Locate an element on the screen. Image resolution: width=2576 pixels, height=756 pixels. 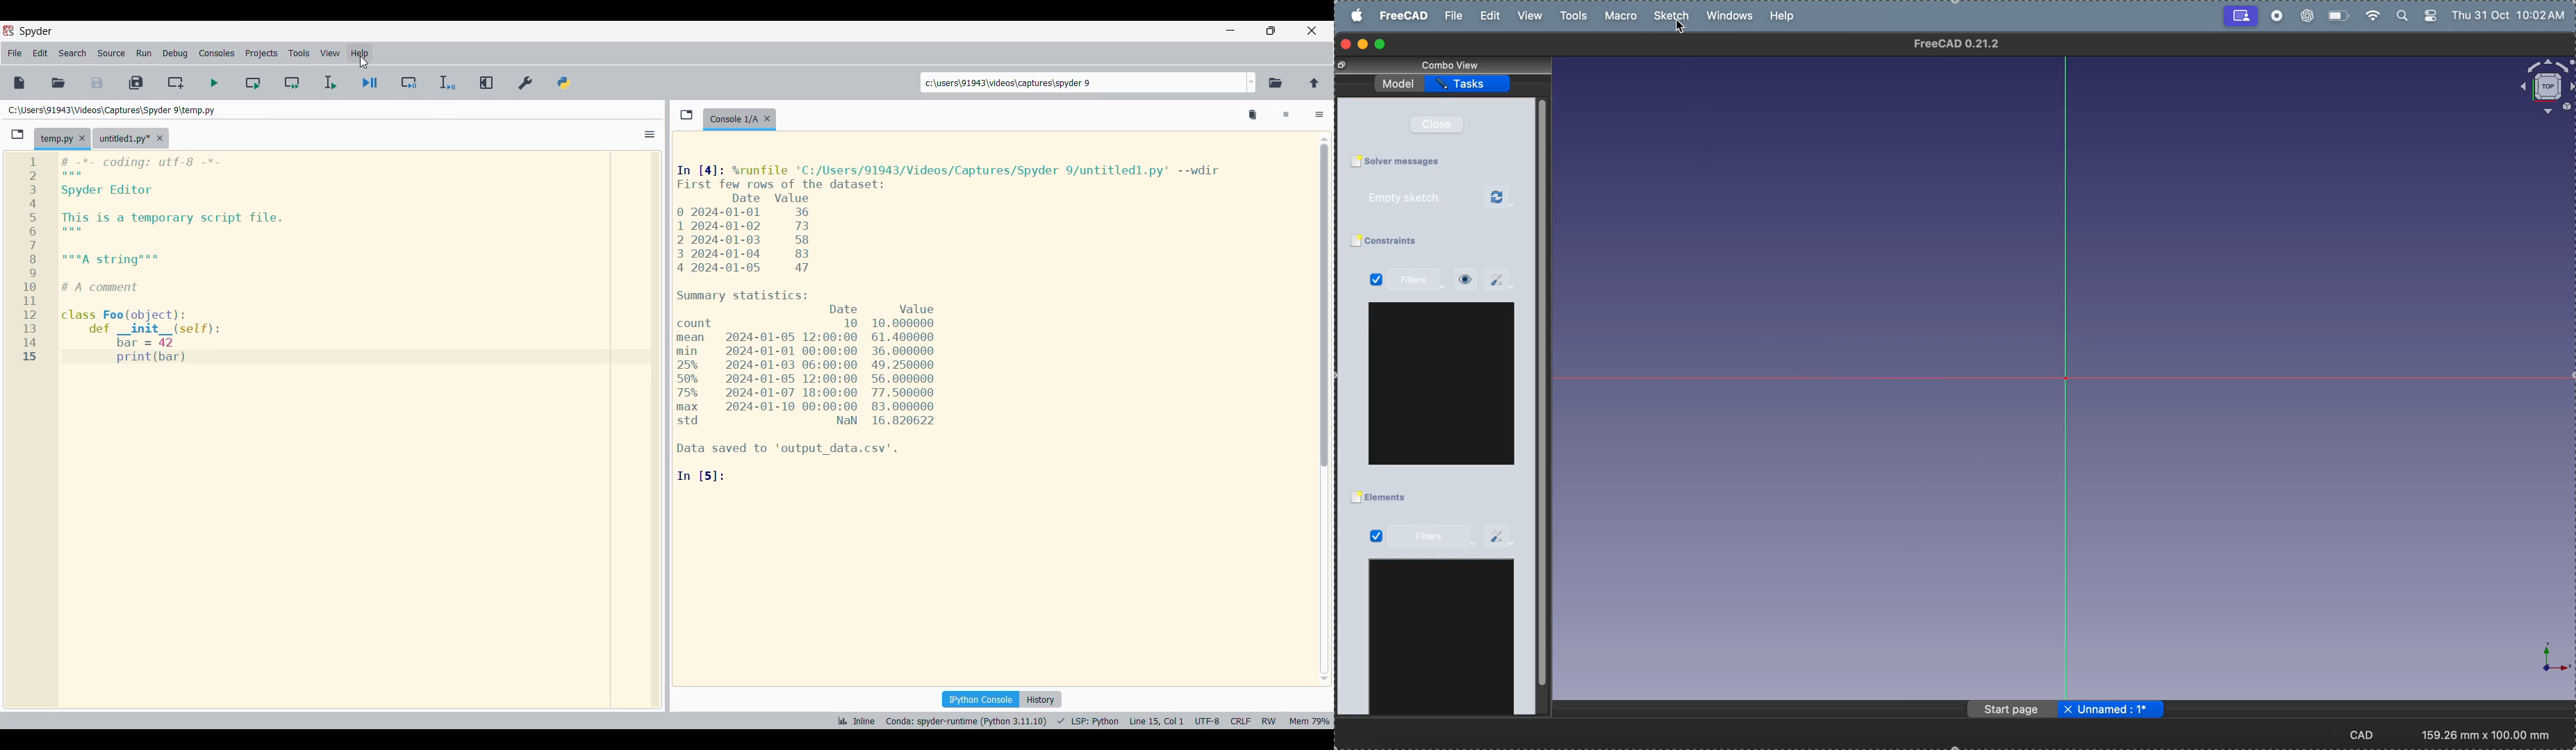
Options is located at coordinates (1320, 115).